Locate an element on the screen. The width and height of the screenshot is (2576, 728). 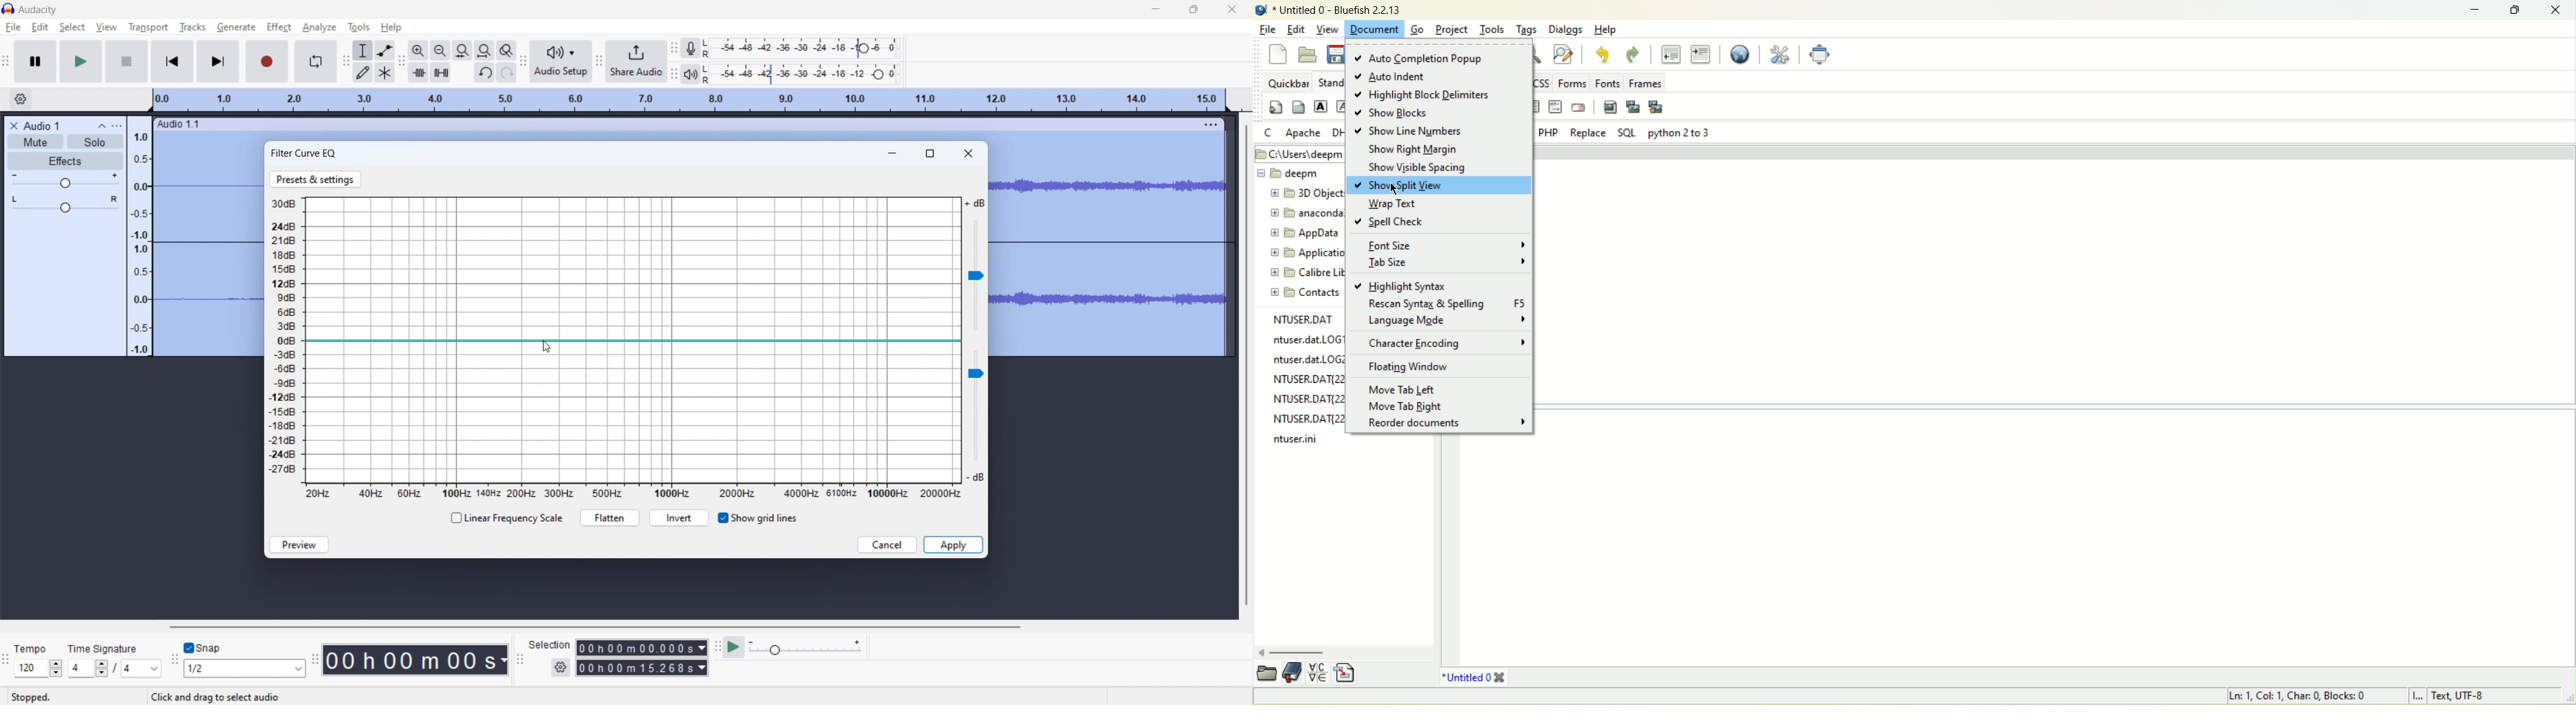
selection tool is located at coordinates (362, 50).